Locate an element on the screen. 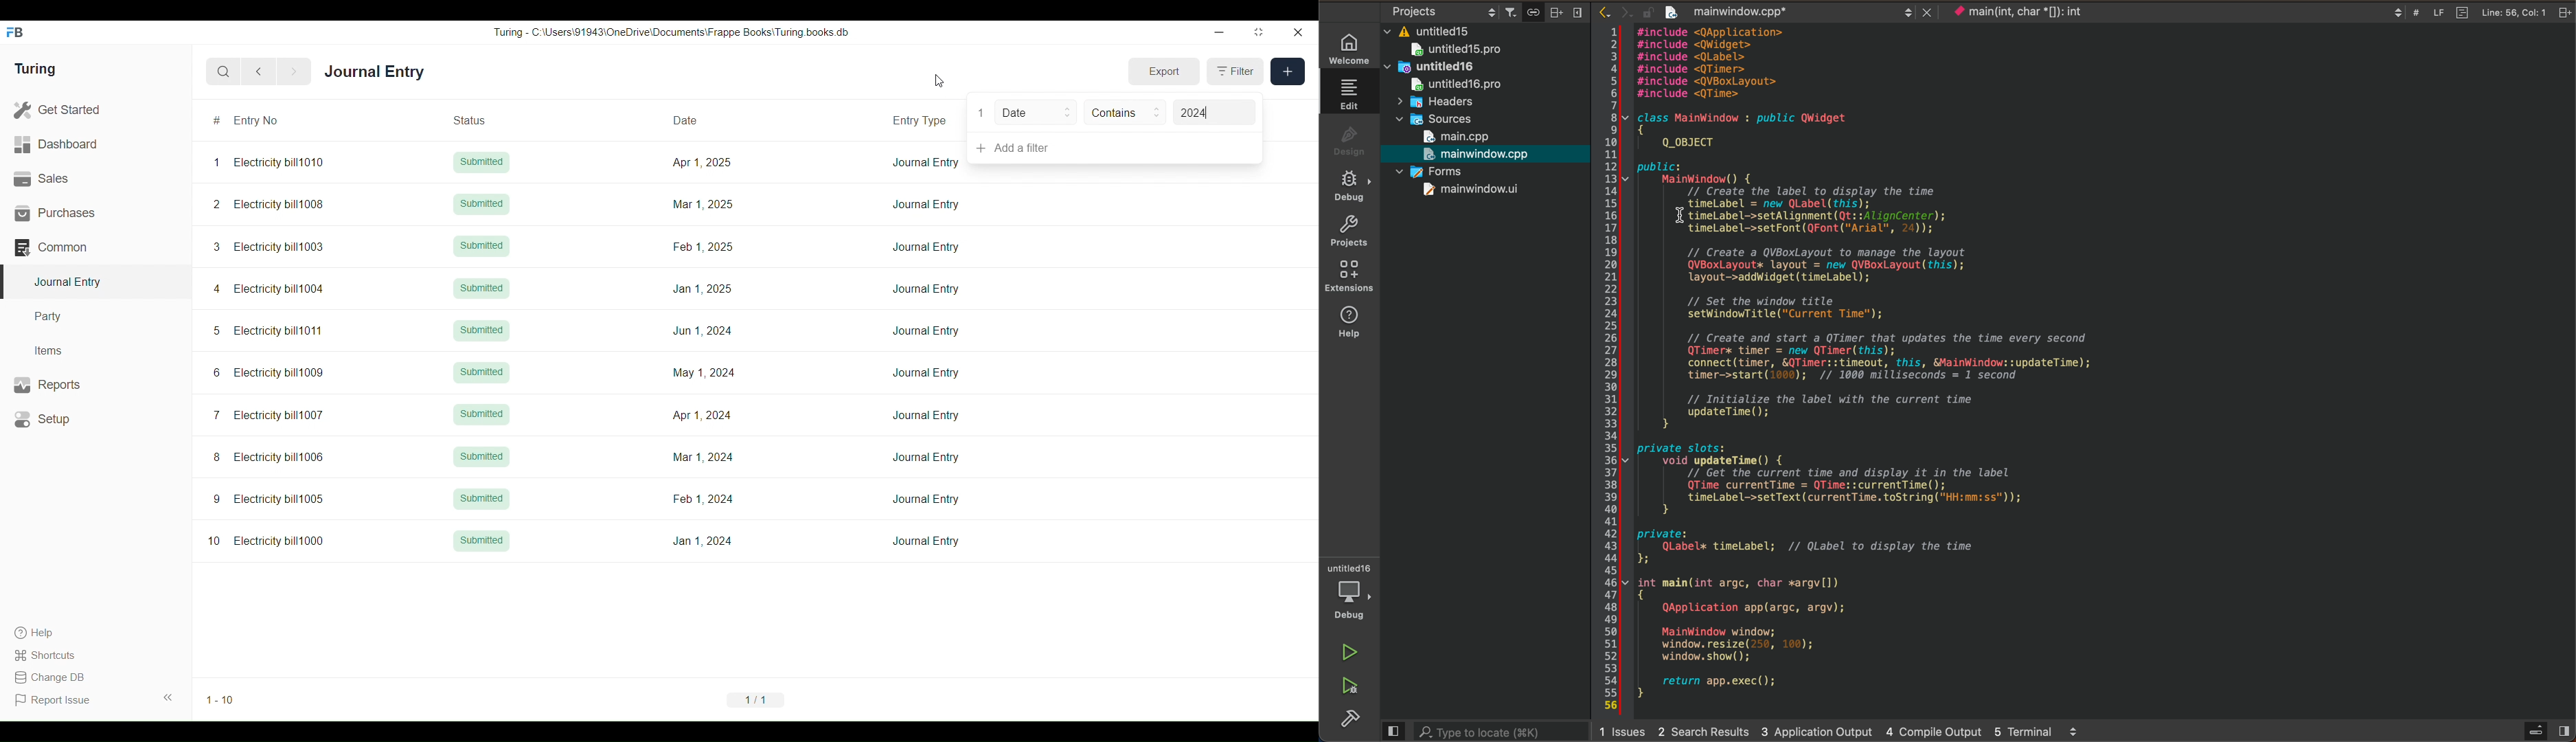 The width and height of the screenshot is (2576, 756). 3 Electricity bill1003 is located at coordinates (269, 247).